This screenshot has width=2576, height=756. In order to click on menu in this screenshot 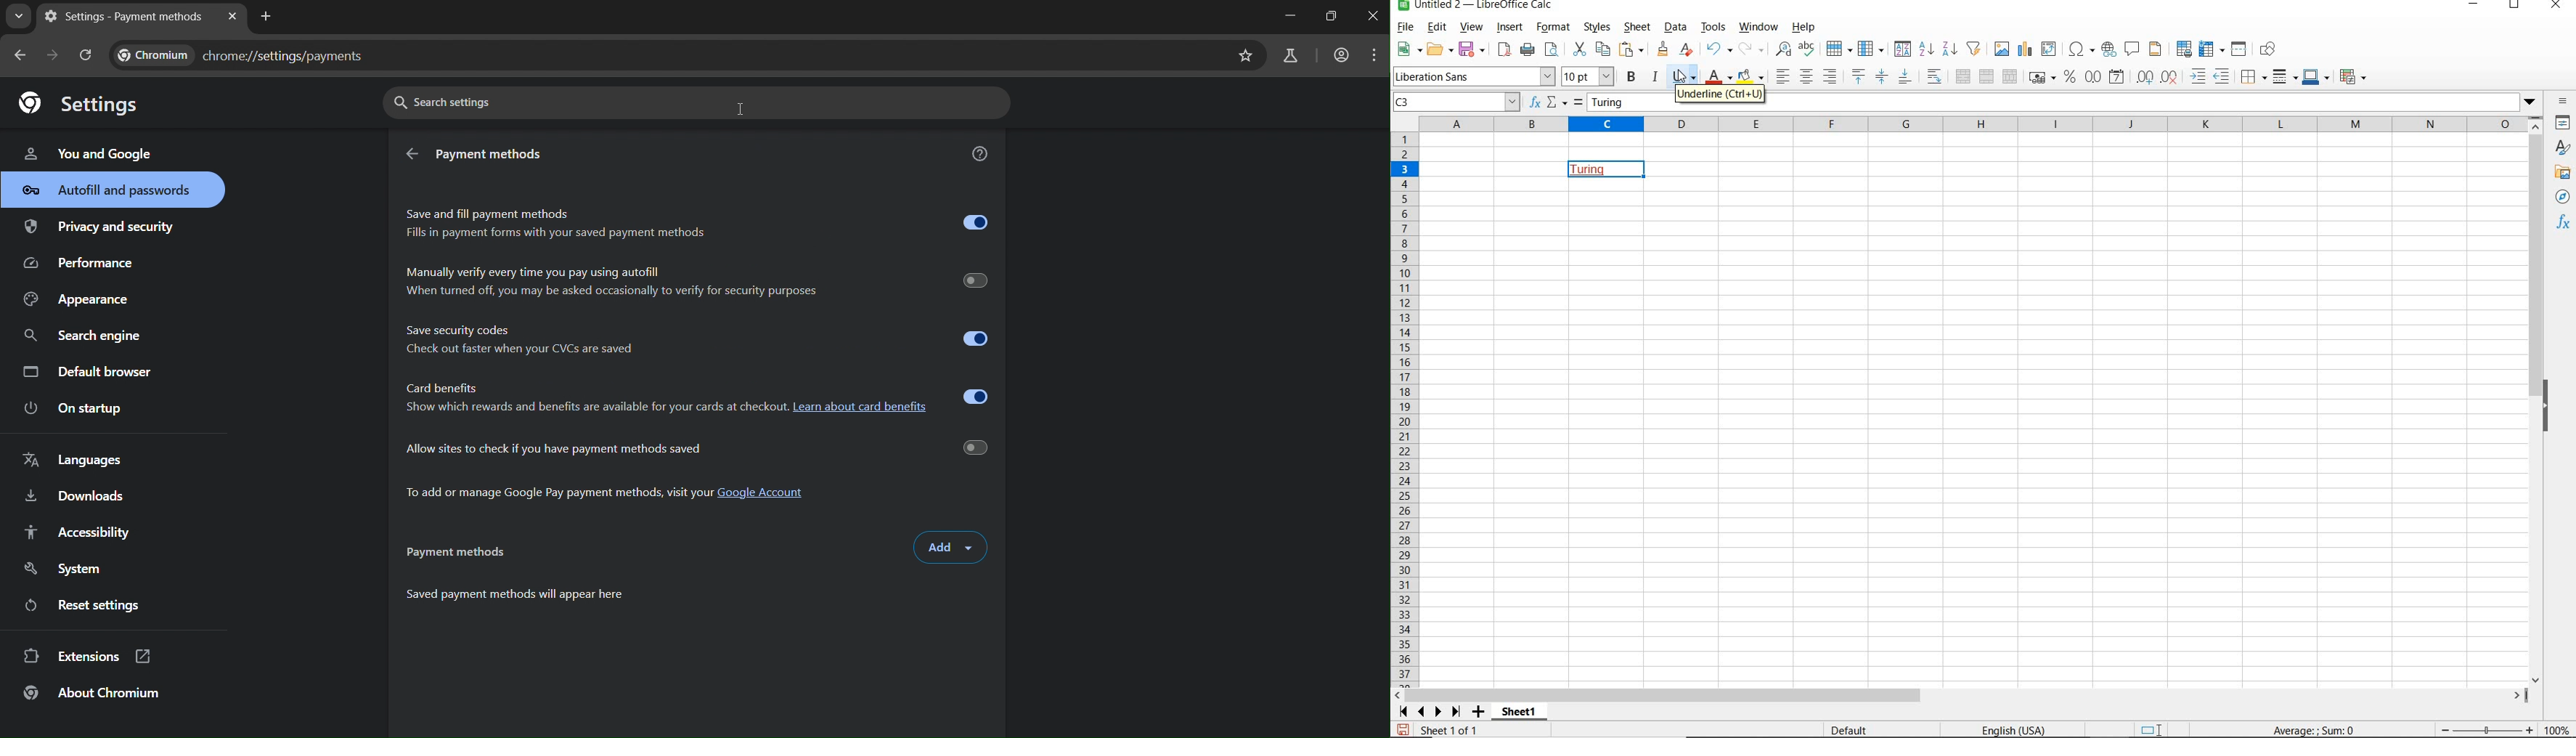, I will do `click(1376, 56)`.